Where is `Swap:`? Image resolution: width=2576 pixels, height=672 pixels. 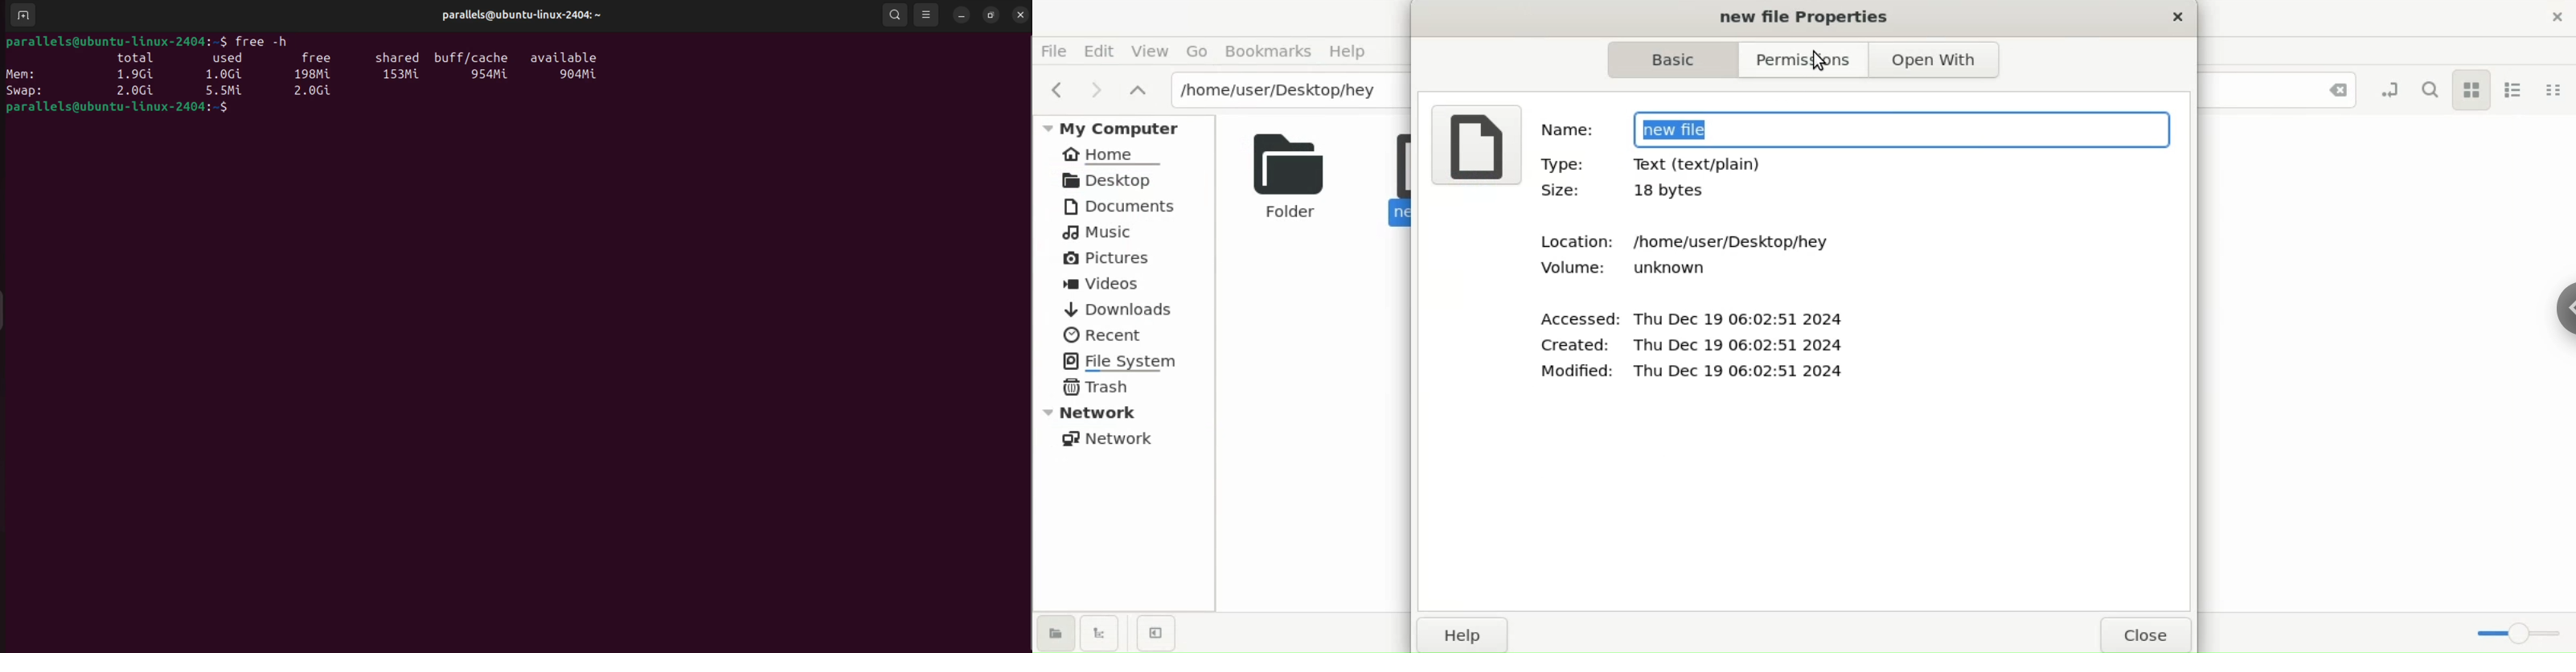 Swap: is located at coordinates (27, 90).